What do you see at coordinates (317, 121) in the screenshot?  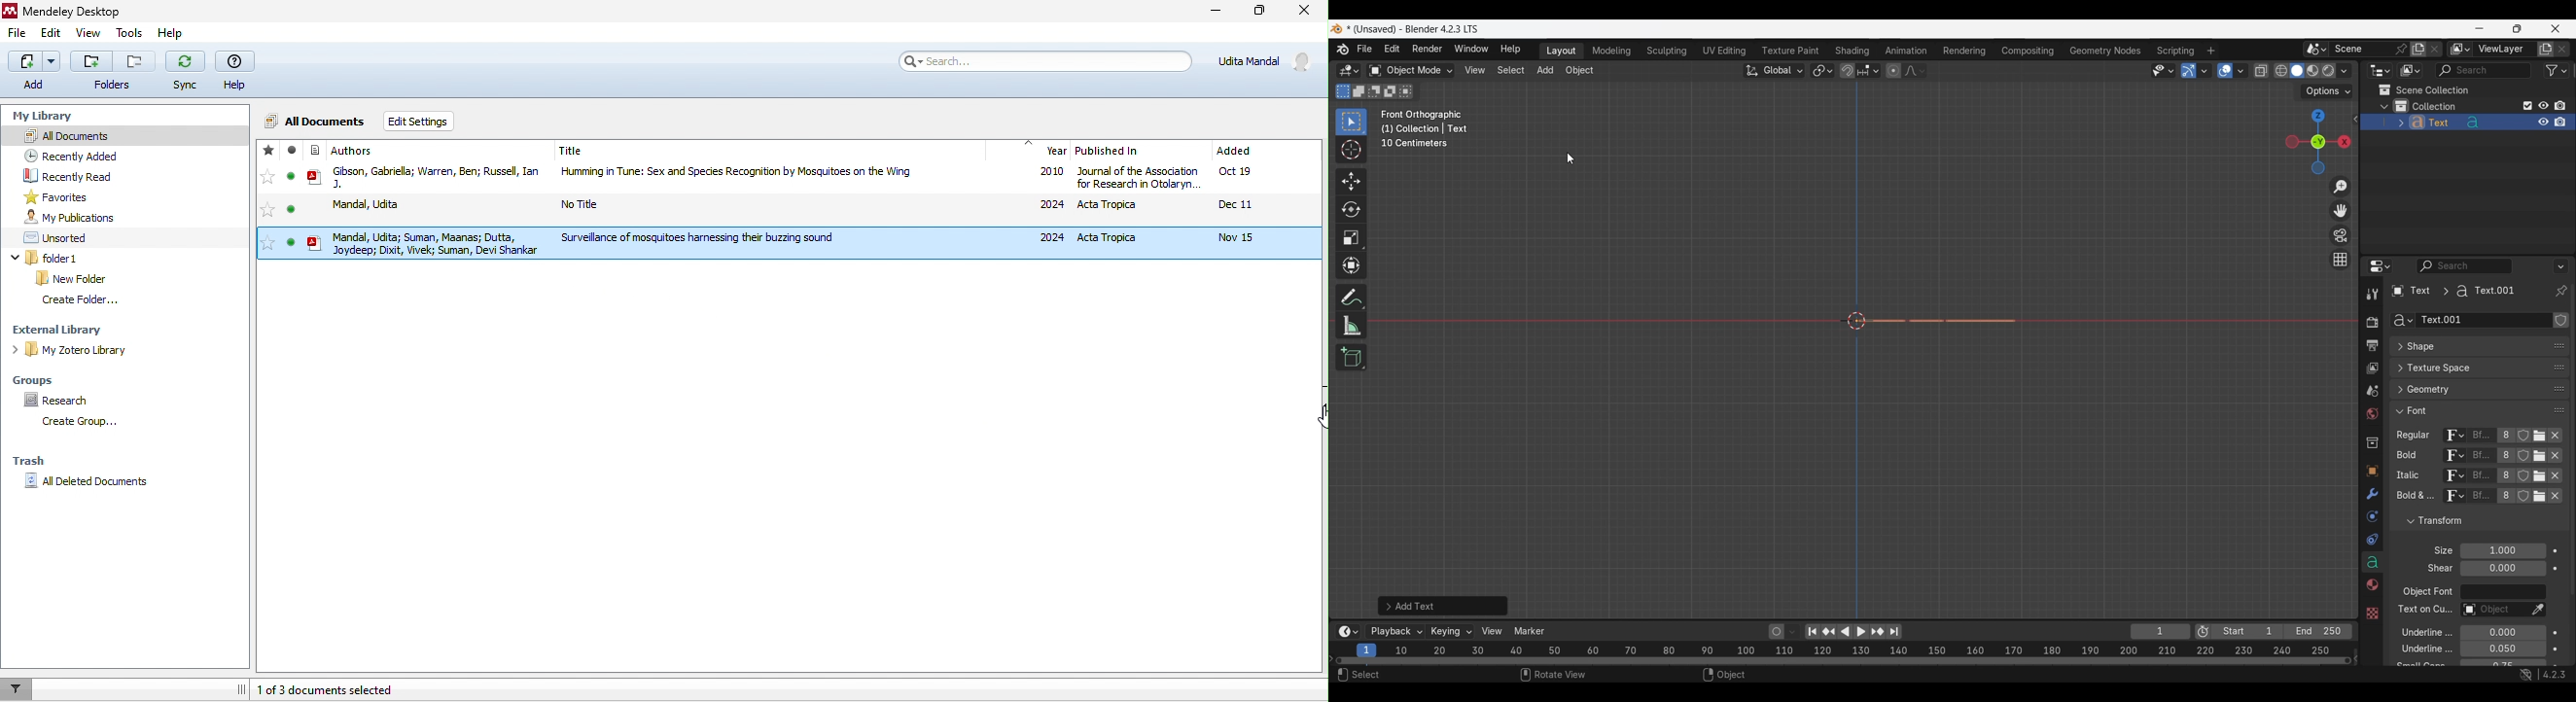 I see `all documents` at bounding box center [317, 121].